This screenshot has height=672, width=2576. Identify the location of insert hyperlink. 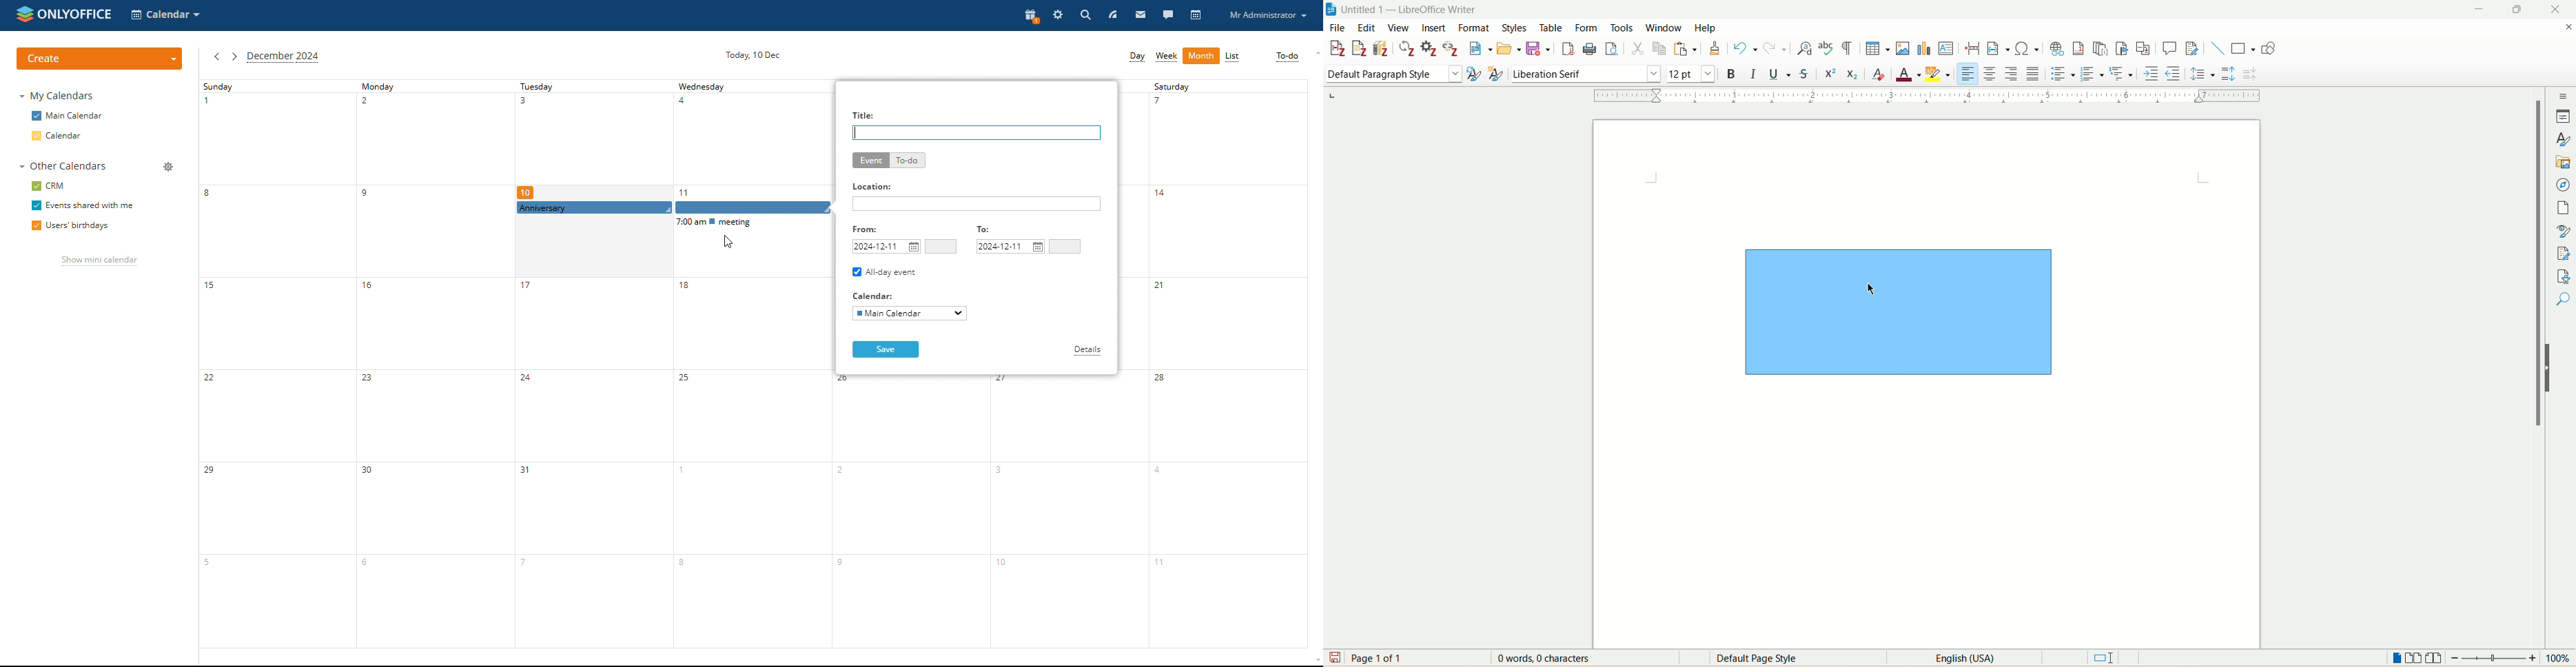
(2057, 49).